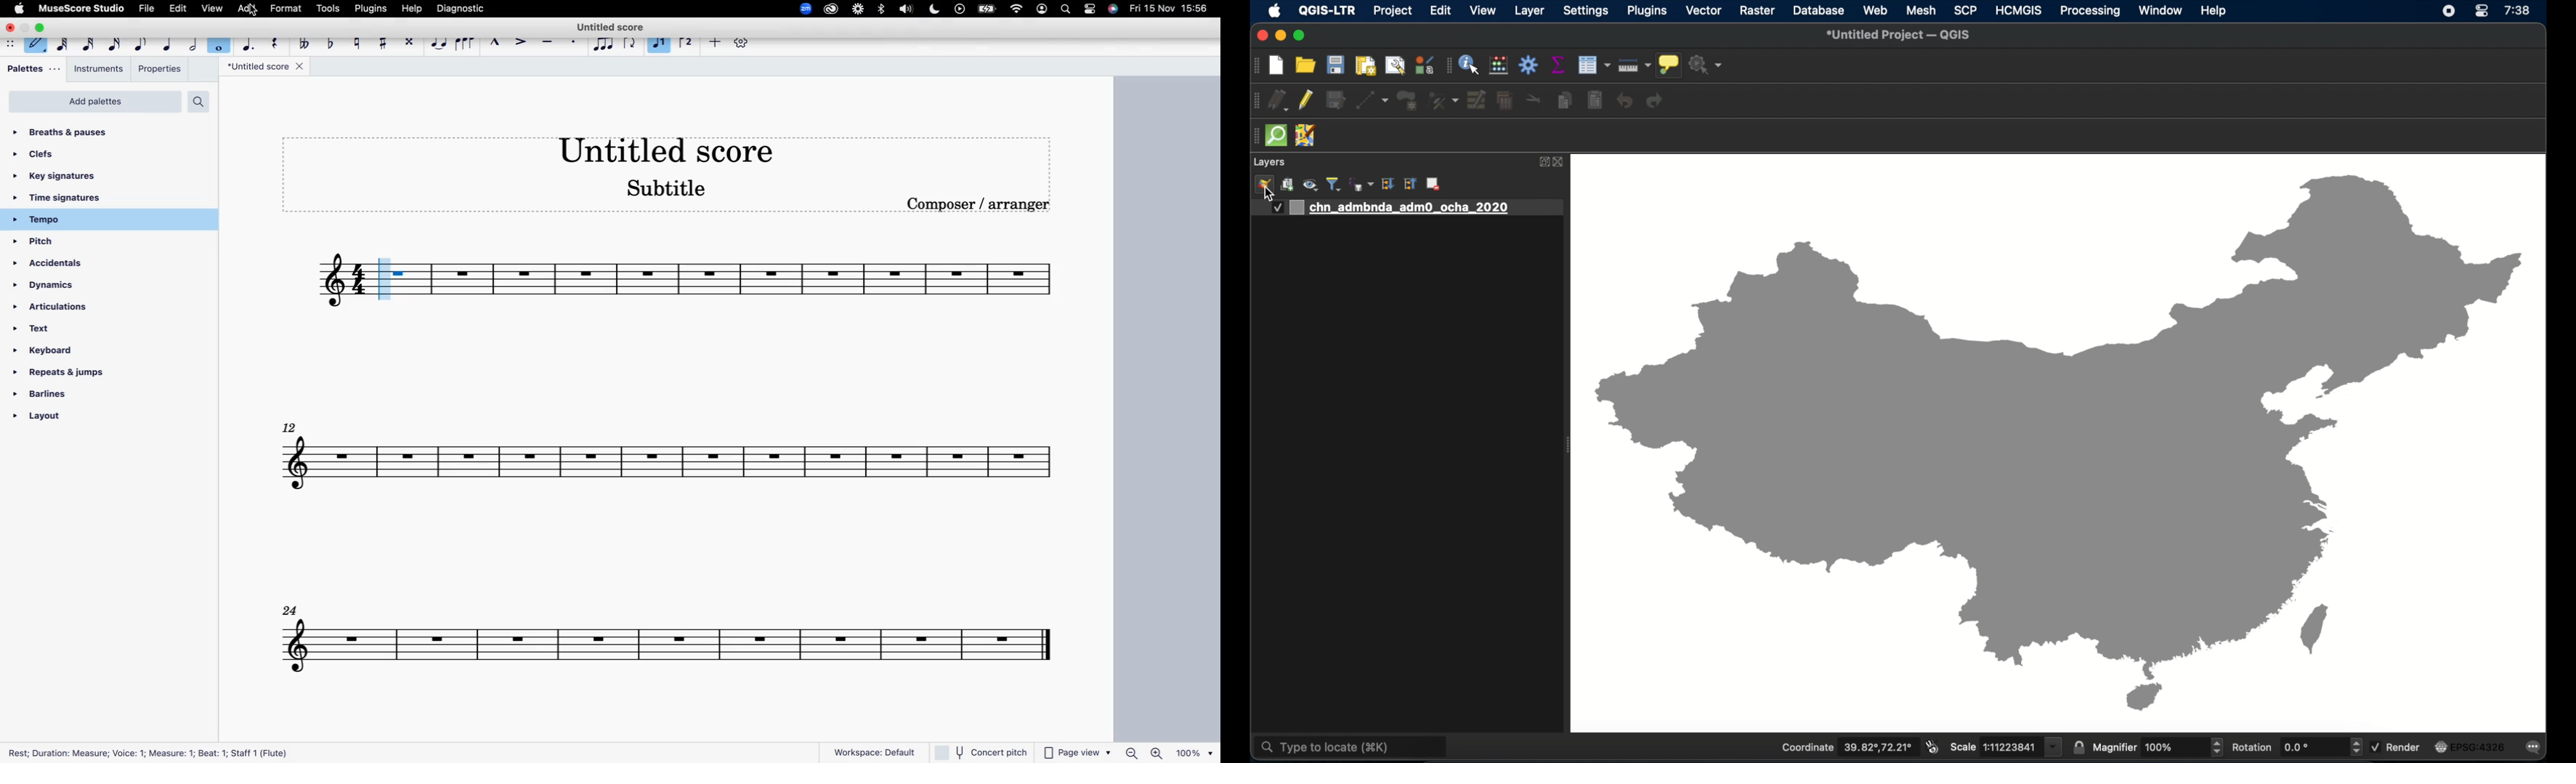 The width and height of the screenshot is (2576, 784). I want to click on screen recorder icon, so click(2449, 11).